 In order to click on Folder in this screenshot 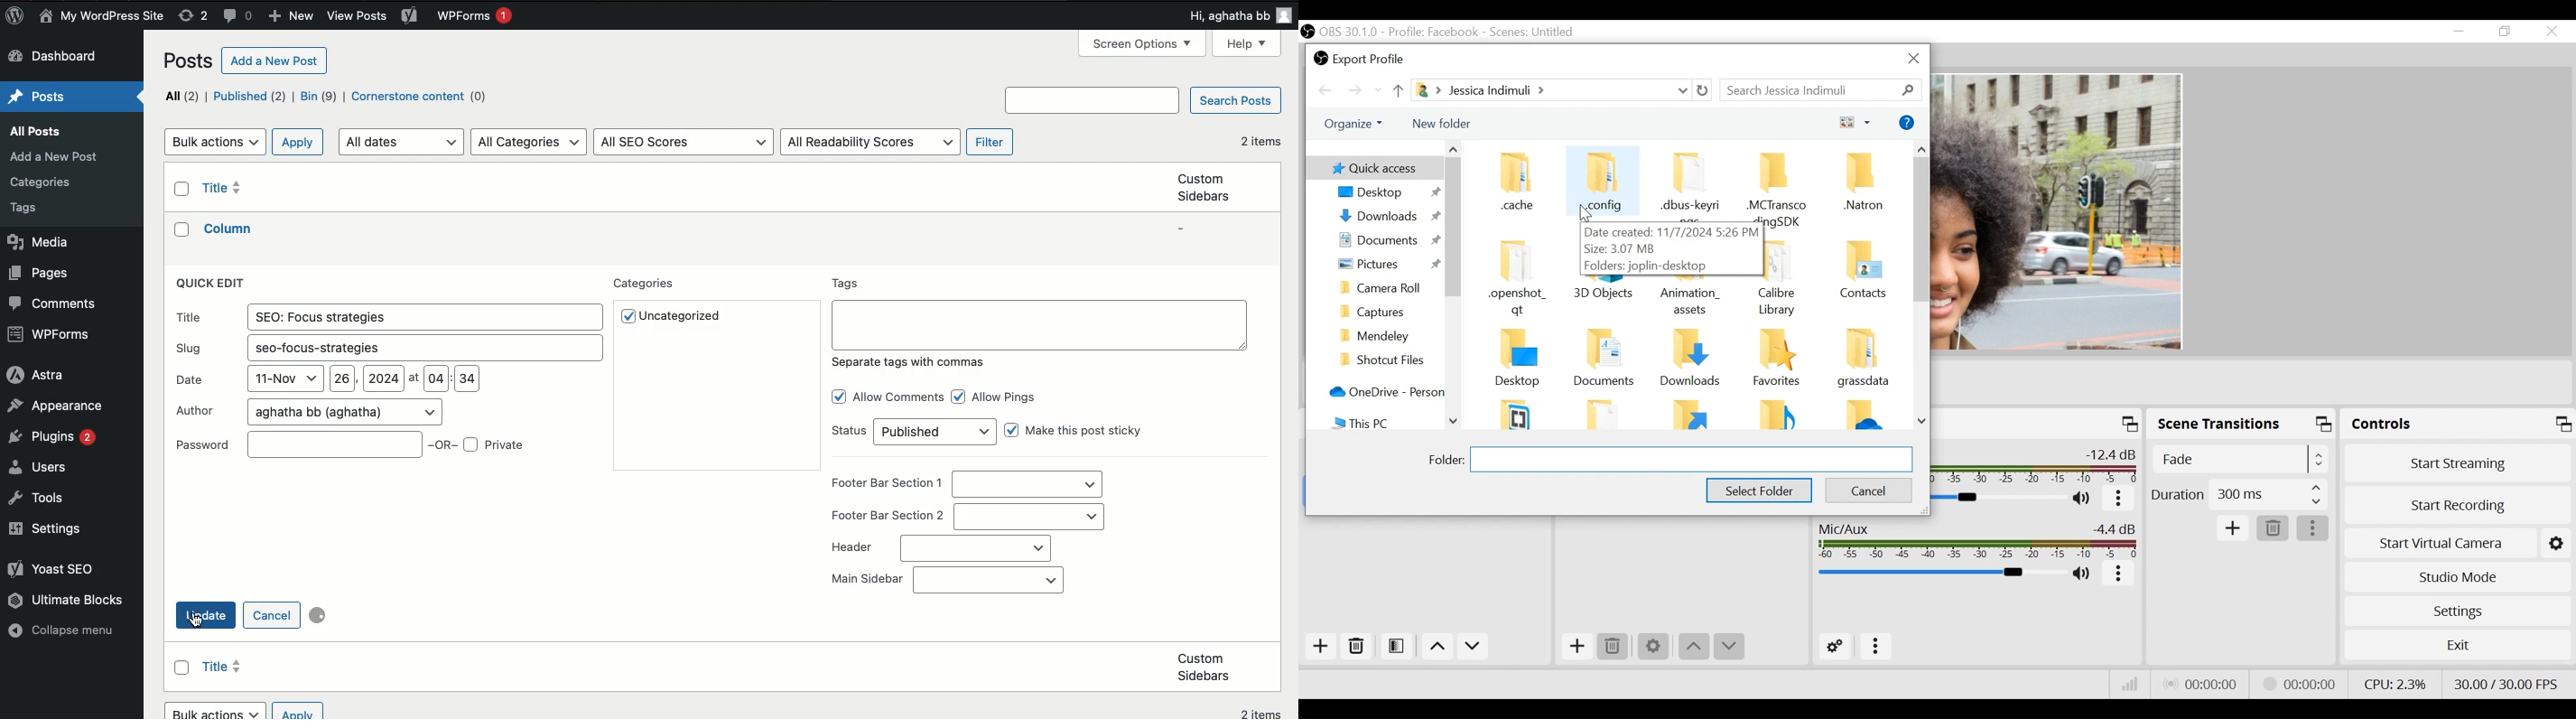, I will do `click(1859, 189)`.